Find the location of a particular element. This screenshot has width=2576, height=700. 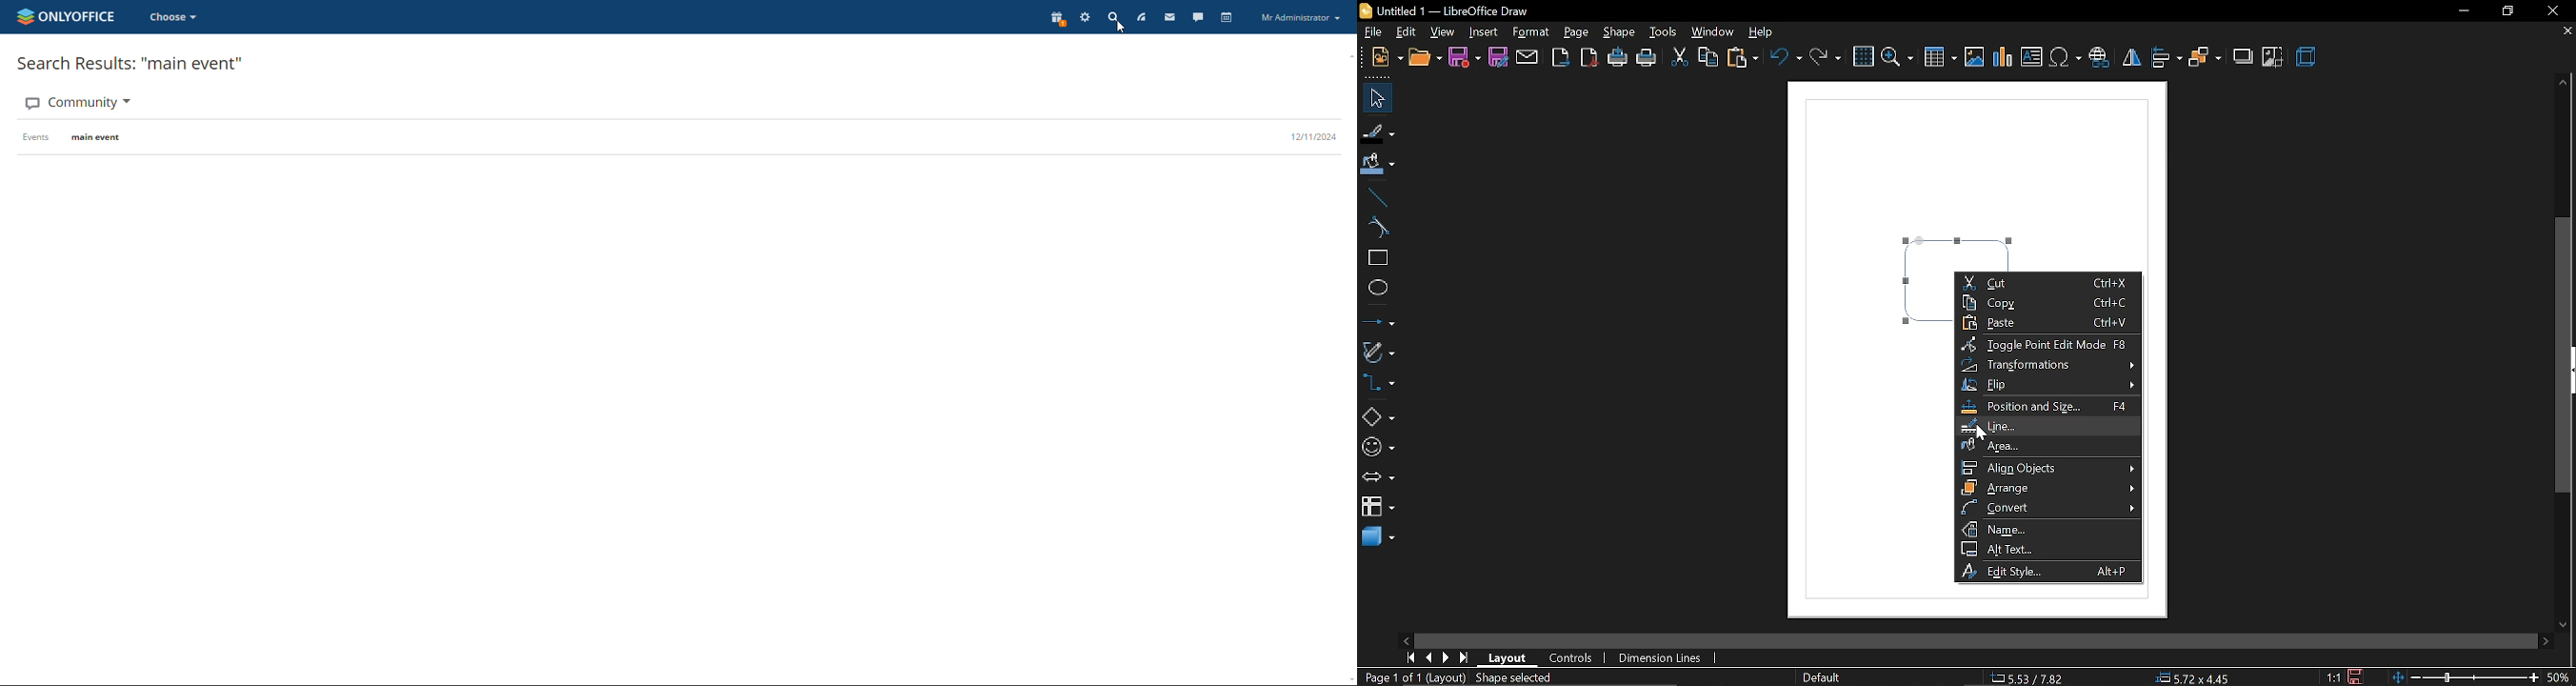

print is located at coordinates (1647, 61).